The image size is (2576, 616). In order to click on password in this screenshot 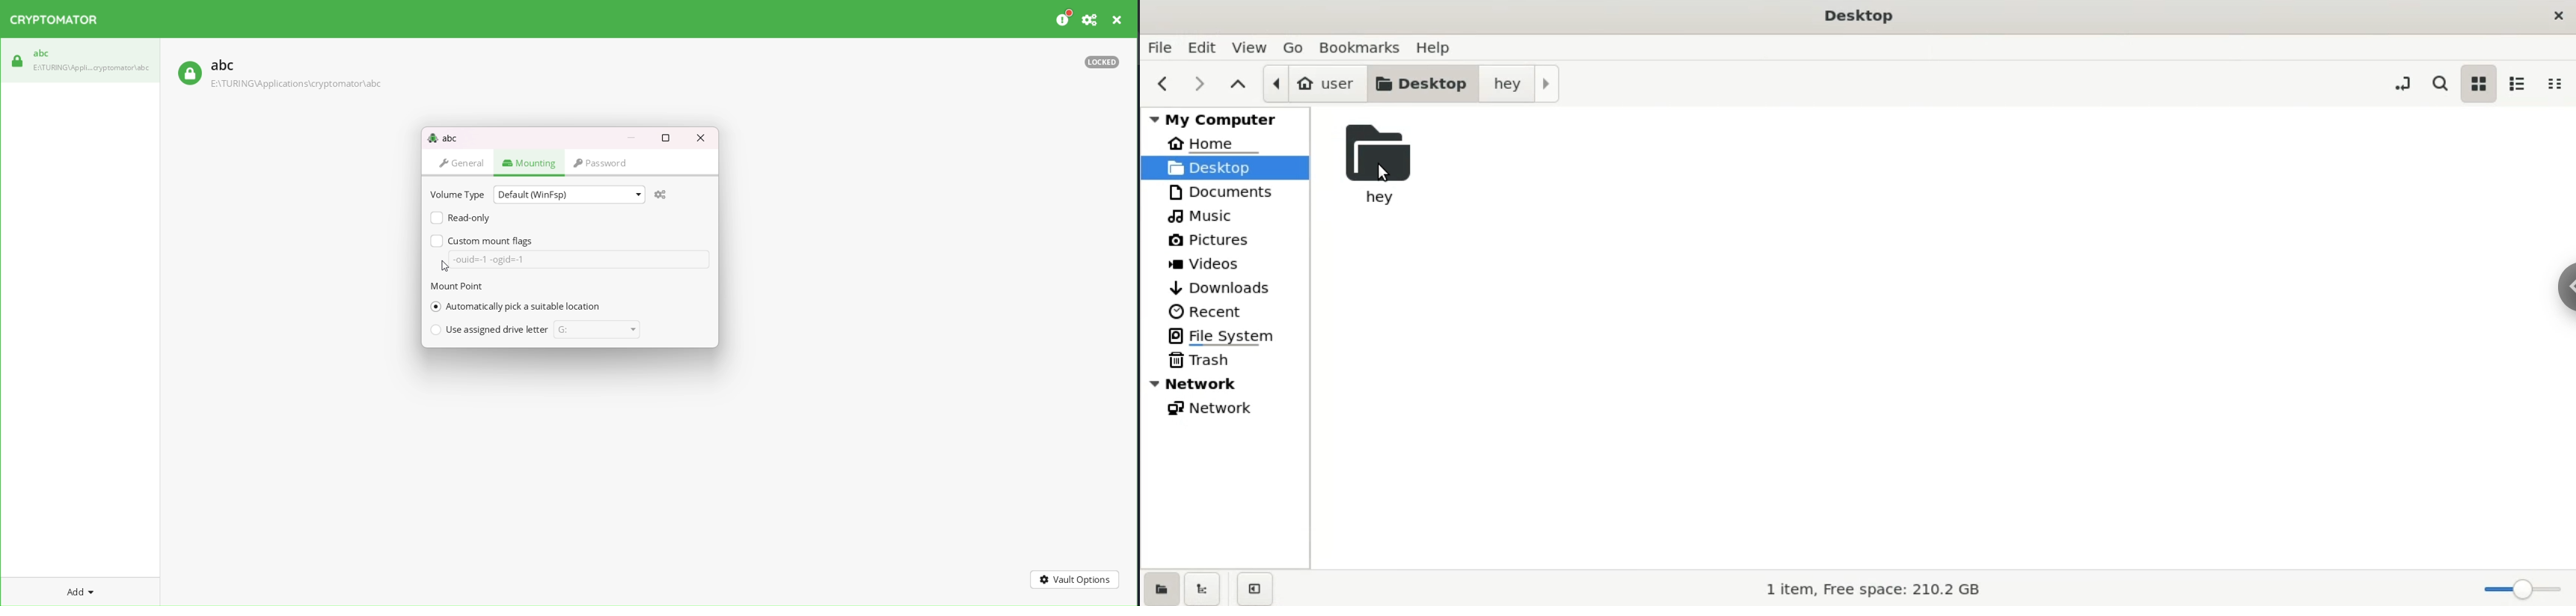, I will do `click(608, 162)`.